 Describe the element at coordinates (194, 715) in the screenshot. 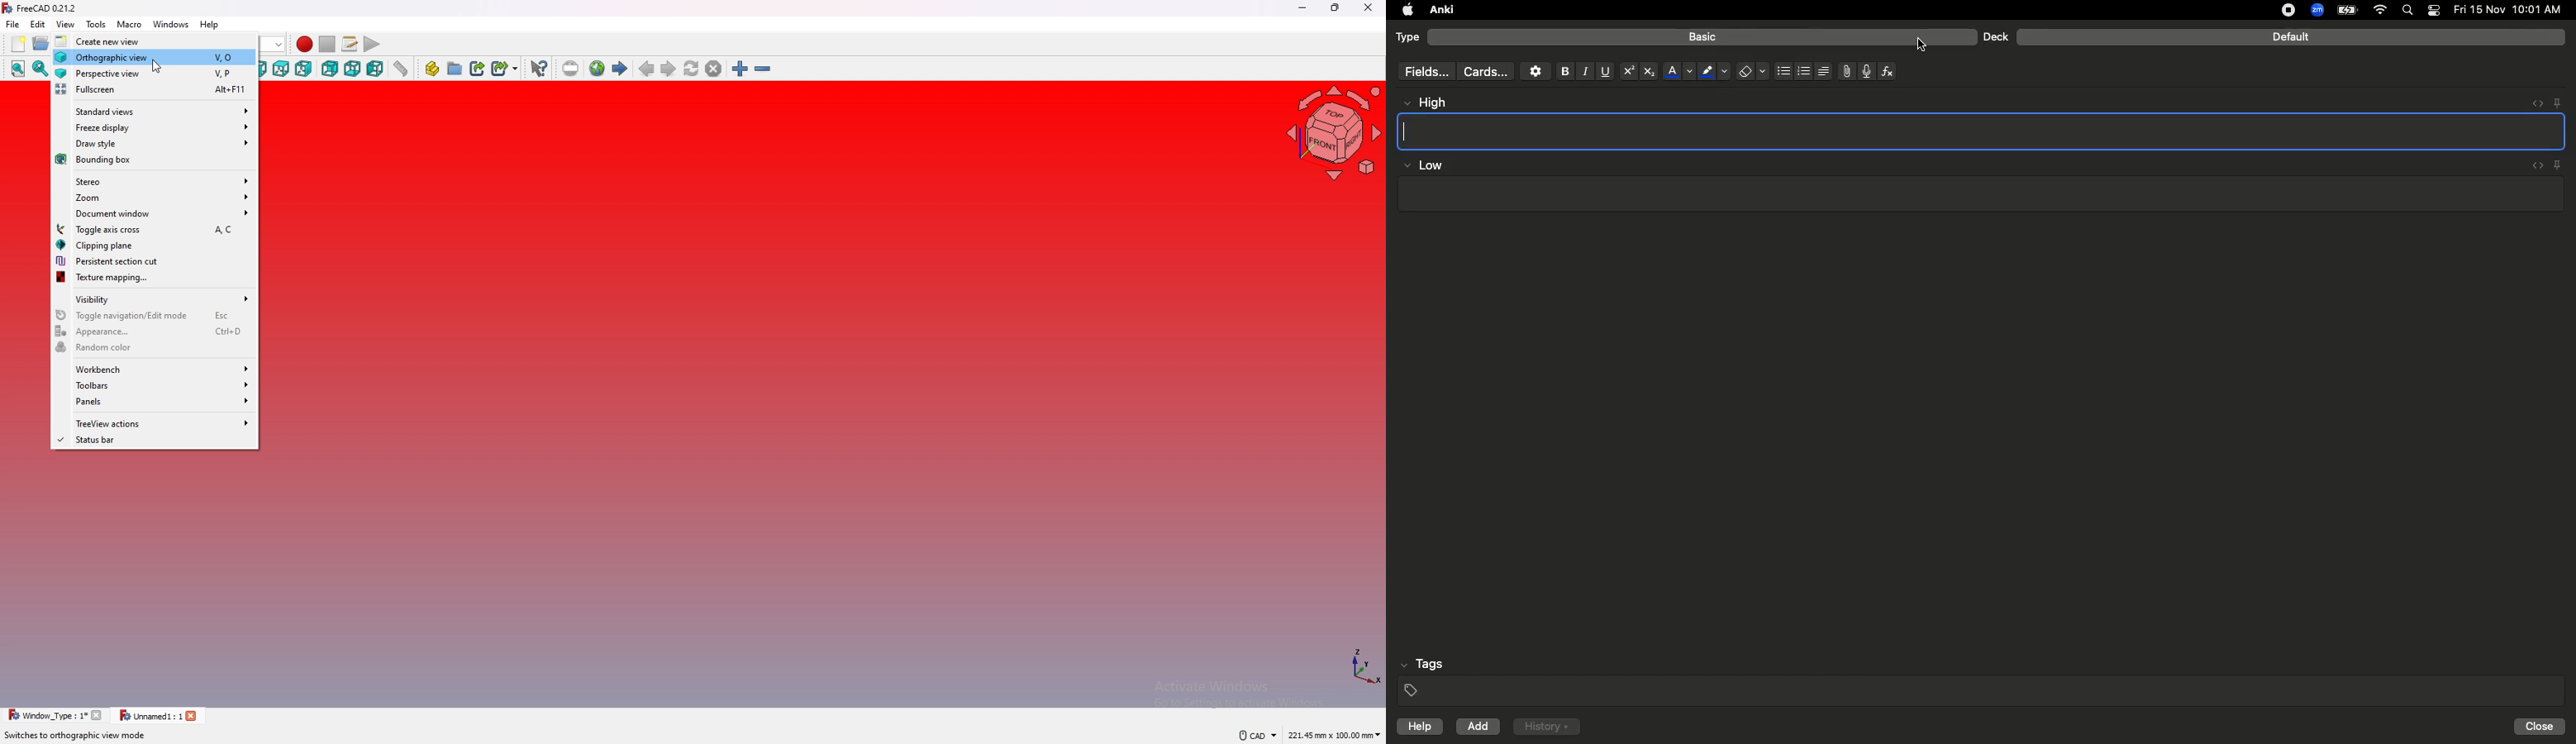

I see `close` at that location.